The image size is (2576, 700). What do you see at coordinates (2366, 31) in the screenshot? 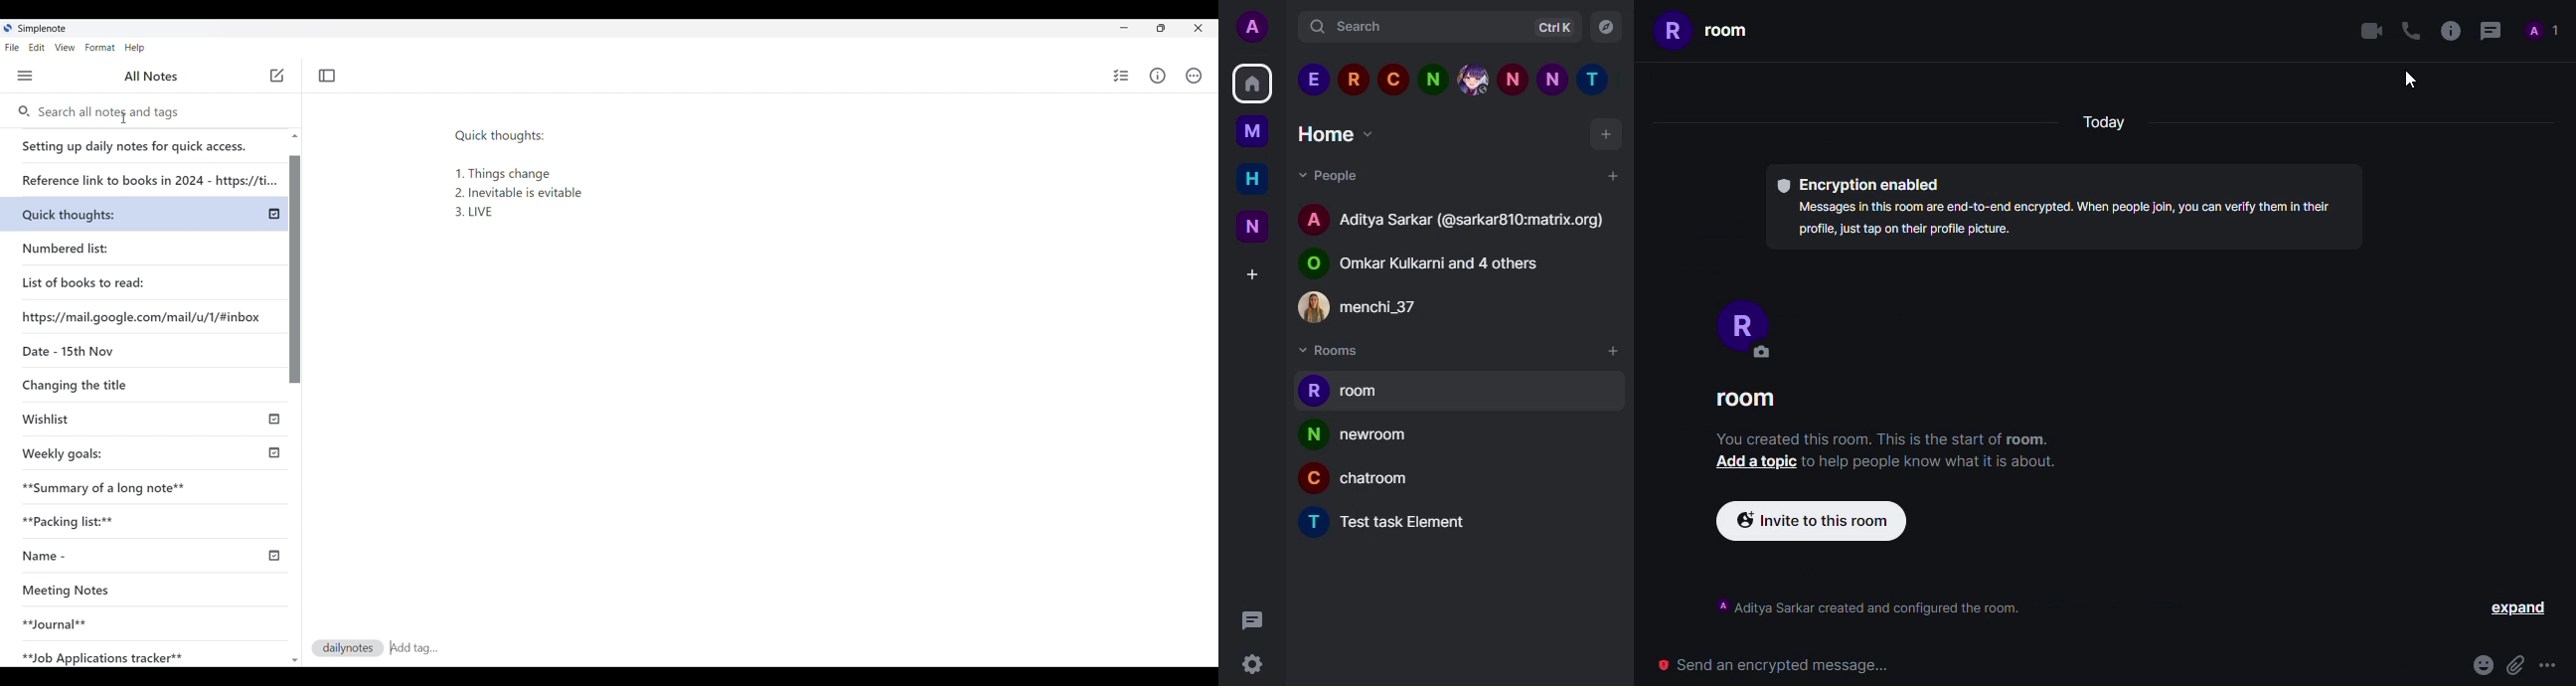
I see `video call` at bounding box center [2366, 31].